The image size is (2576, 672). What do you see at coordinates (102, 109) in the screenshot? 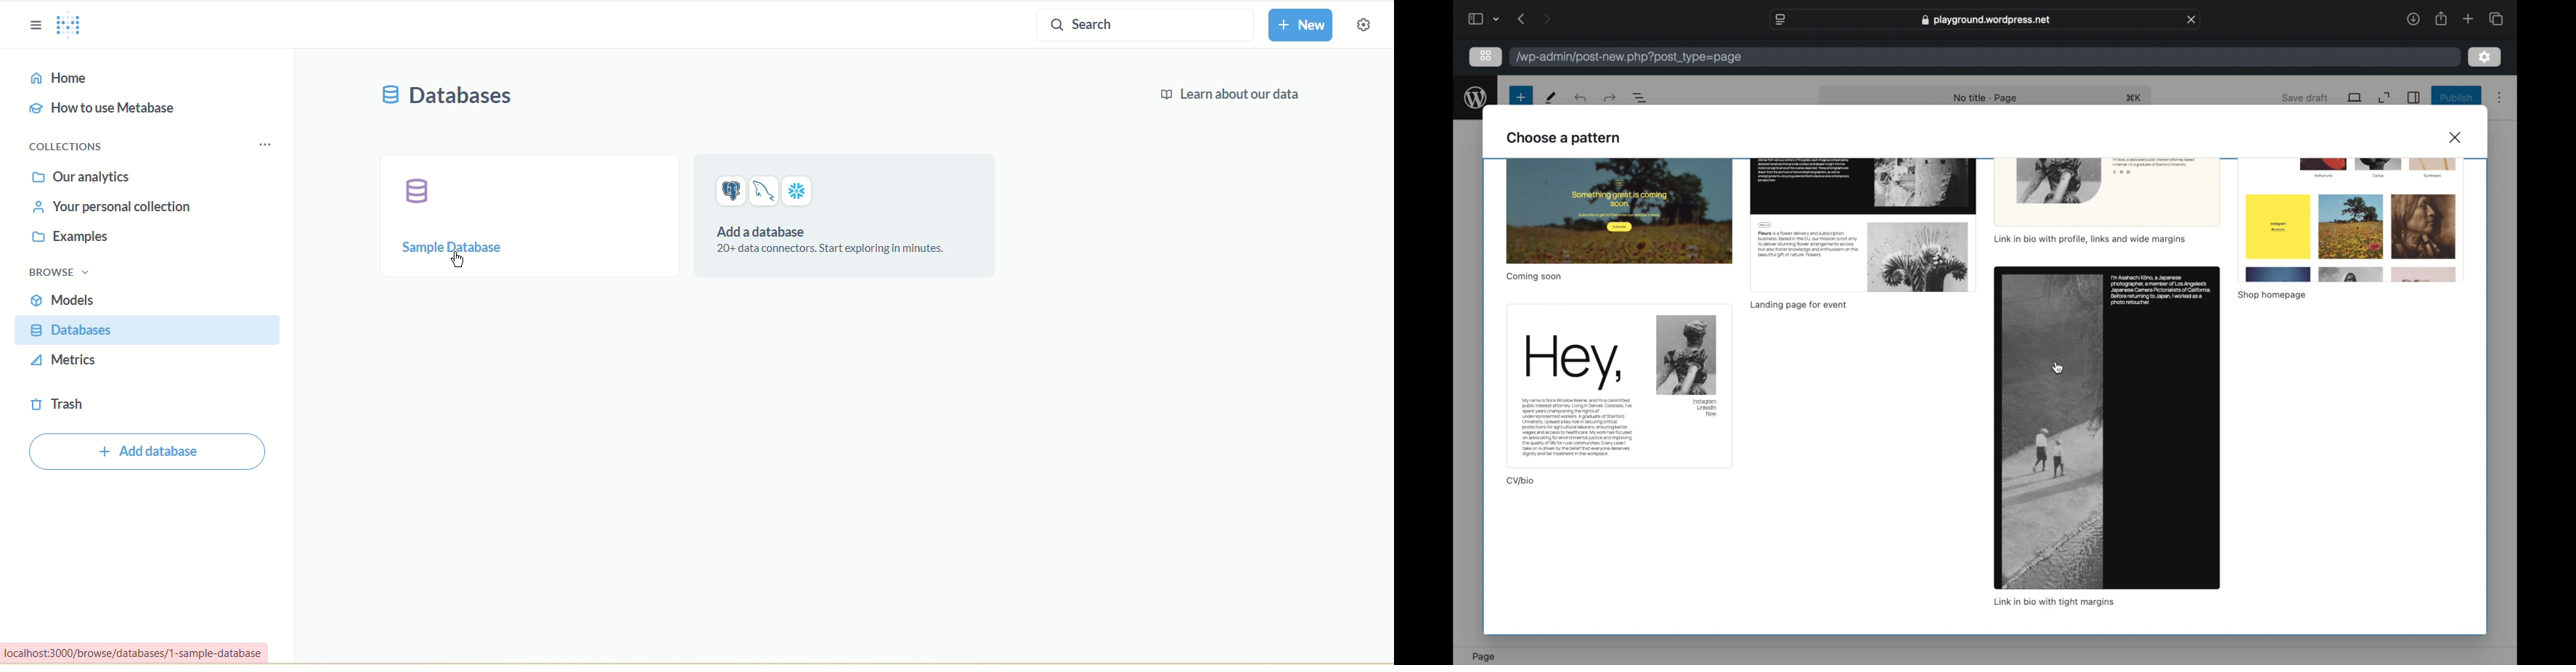
I see `how to use metabase` at bounding box center [102, 109].